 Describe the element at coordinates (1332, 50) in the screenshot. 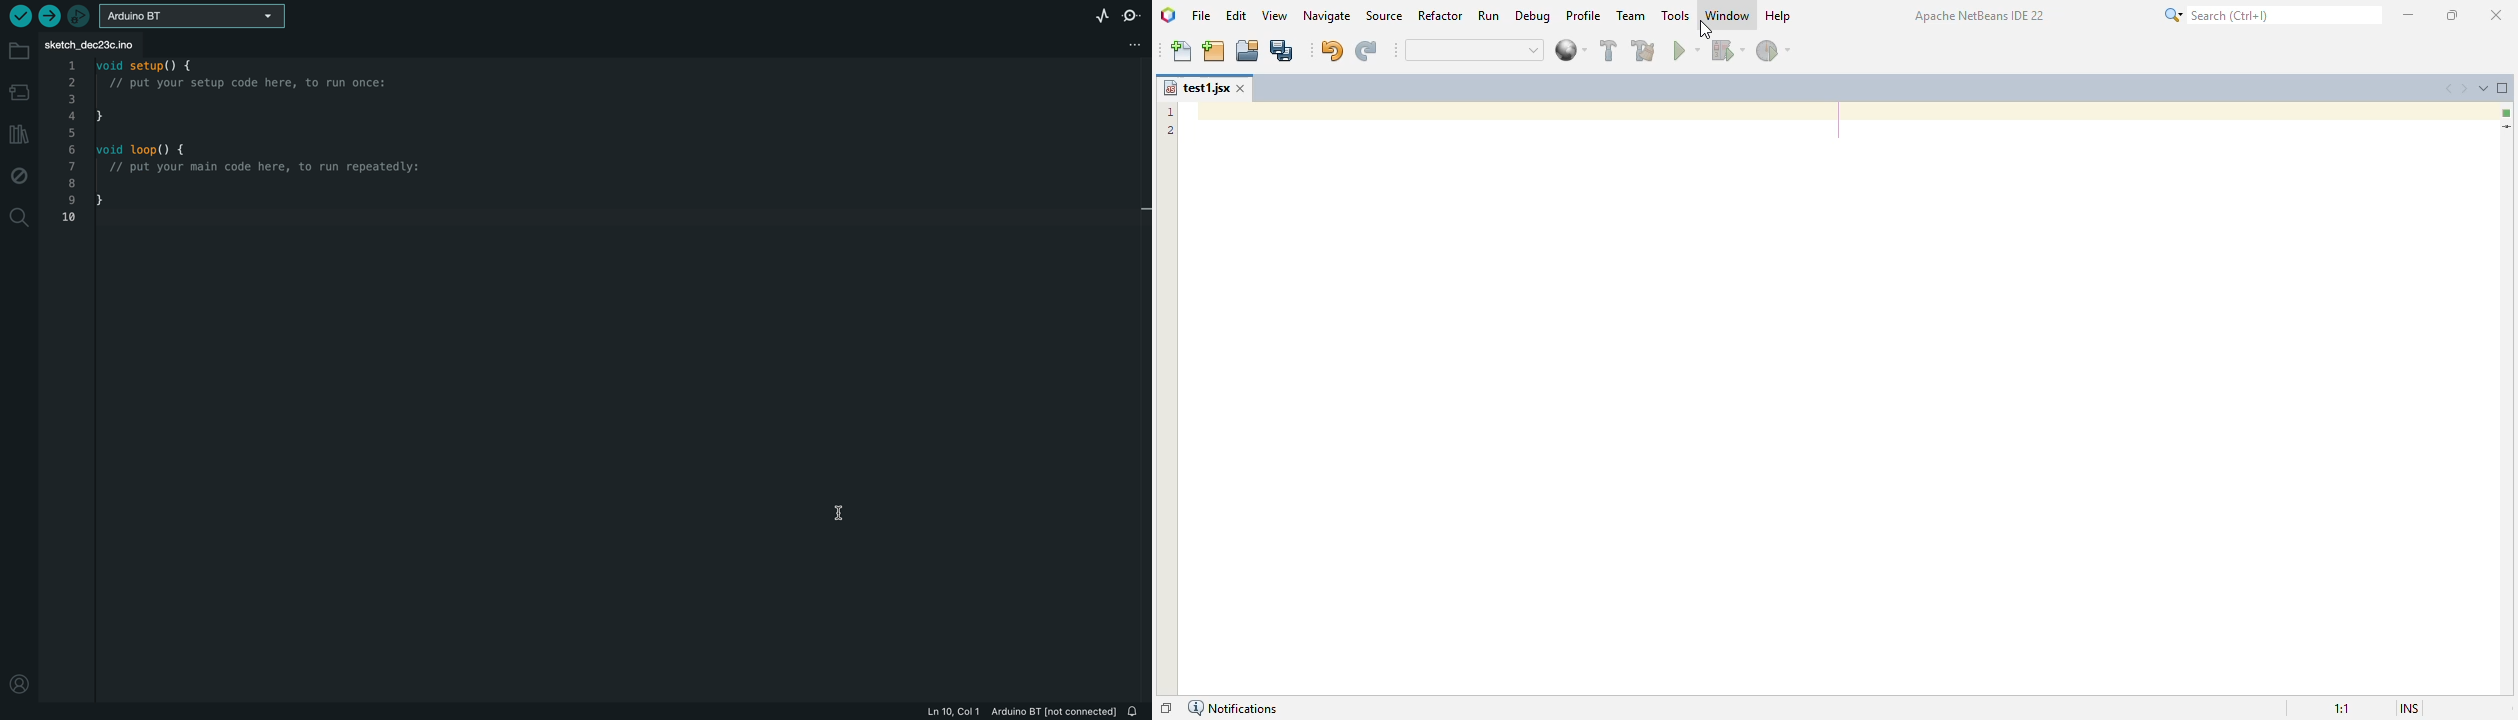

I see `undo` at that location.